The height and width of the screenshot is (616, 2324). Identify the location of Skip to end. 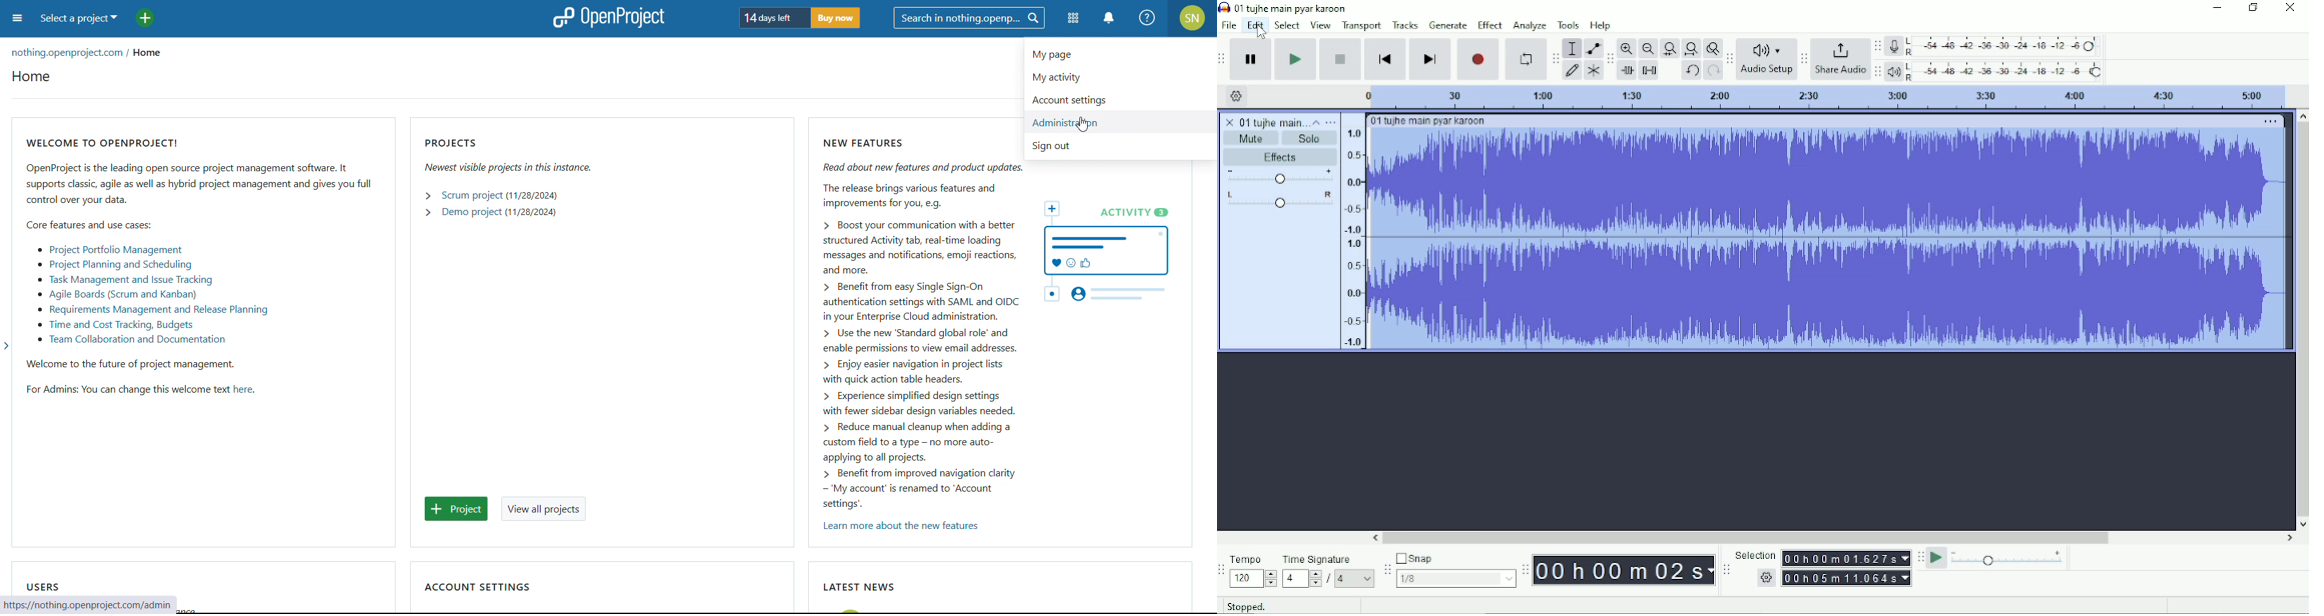
(1430, 59).